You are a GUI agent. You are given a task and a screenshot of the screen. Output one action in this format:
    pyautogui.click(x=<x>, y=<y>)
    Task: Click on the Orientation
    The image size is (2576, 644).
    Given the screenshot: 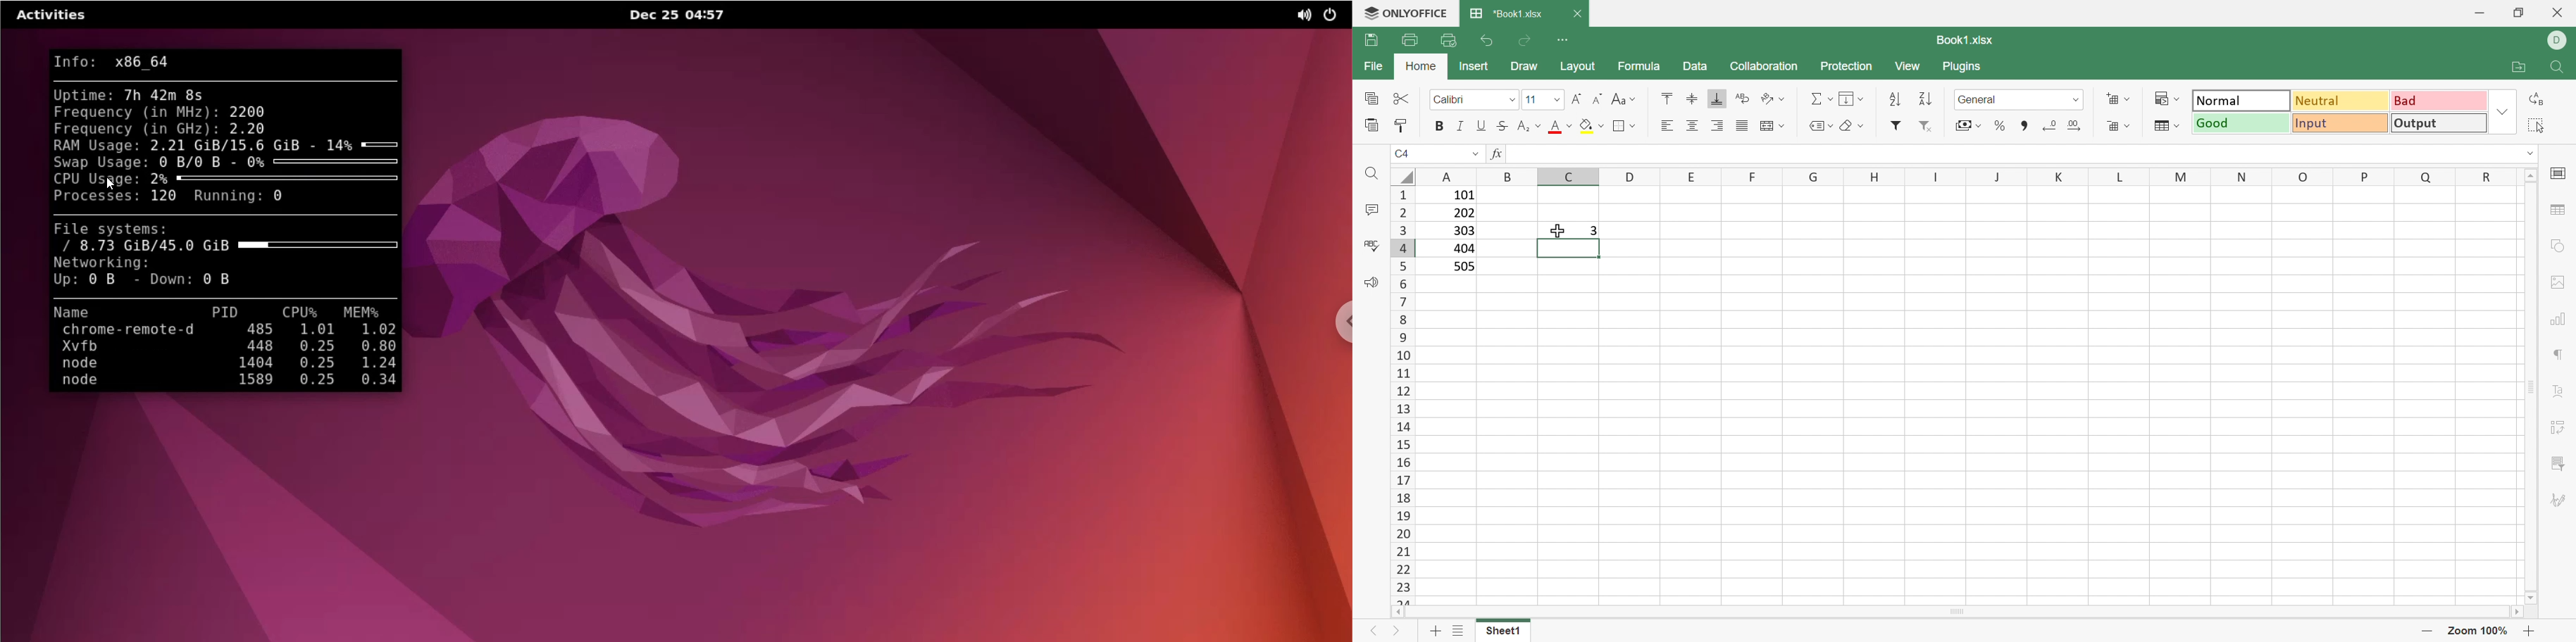 What is the action you would take?
    pyautogui.click(x=1774, y=98)
    